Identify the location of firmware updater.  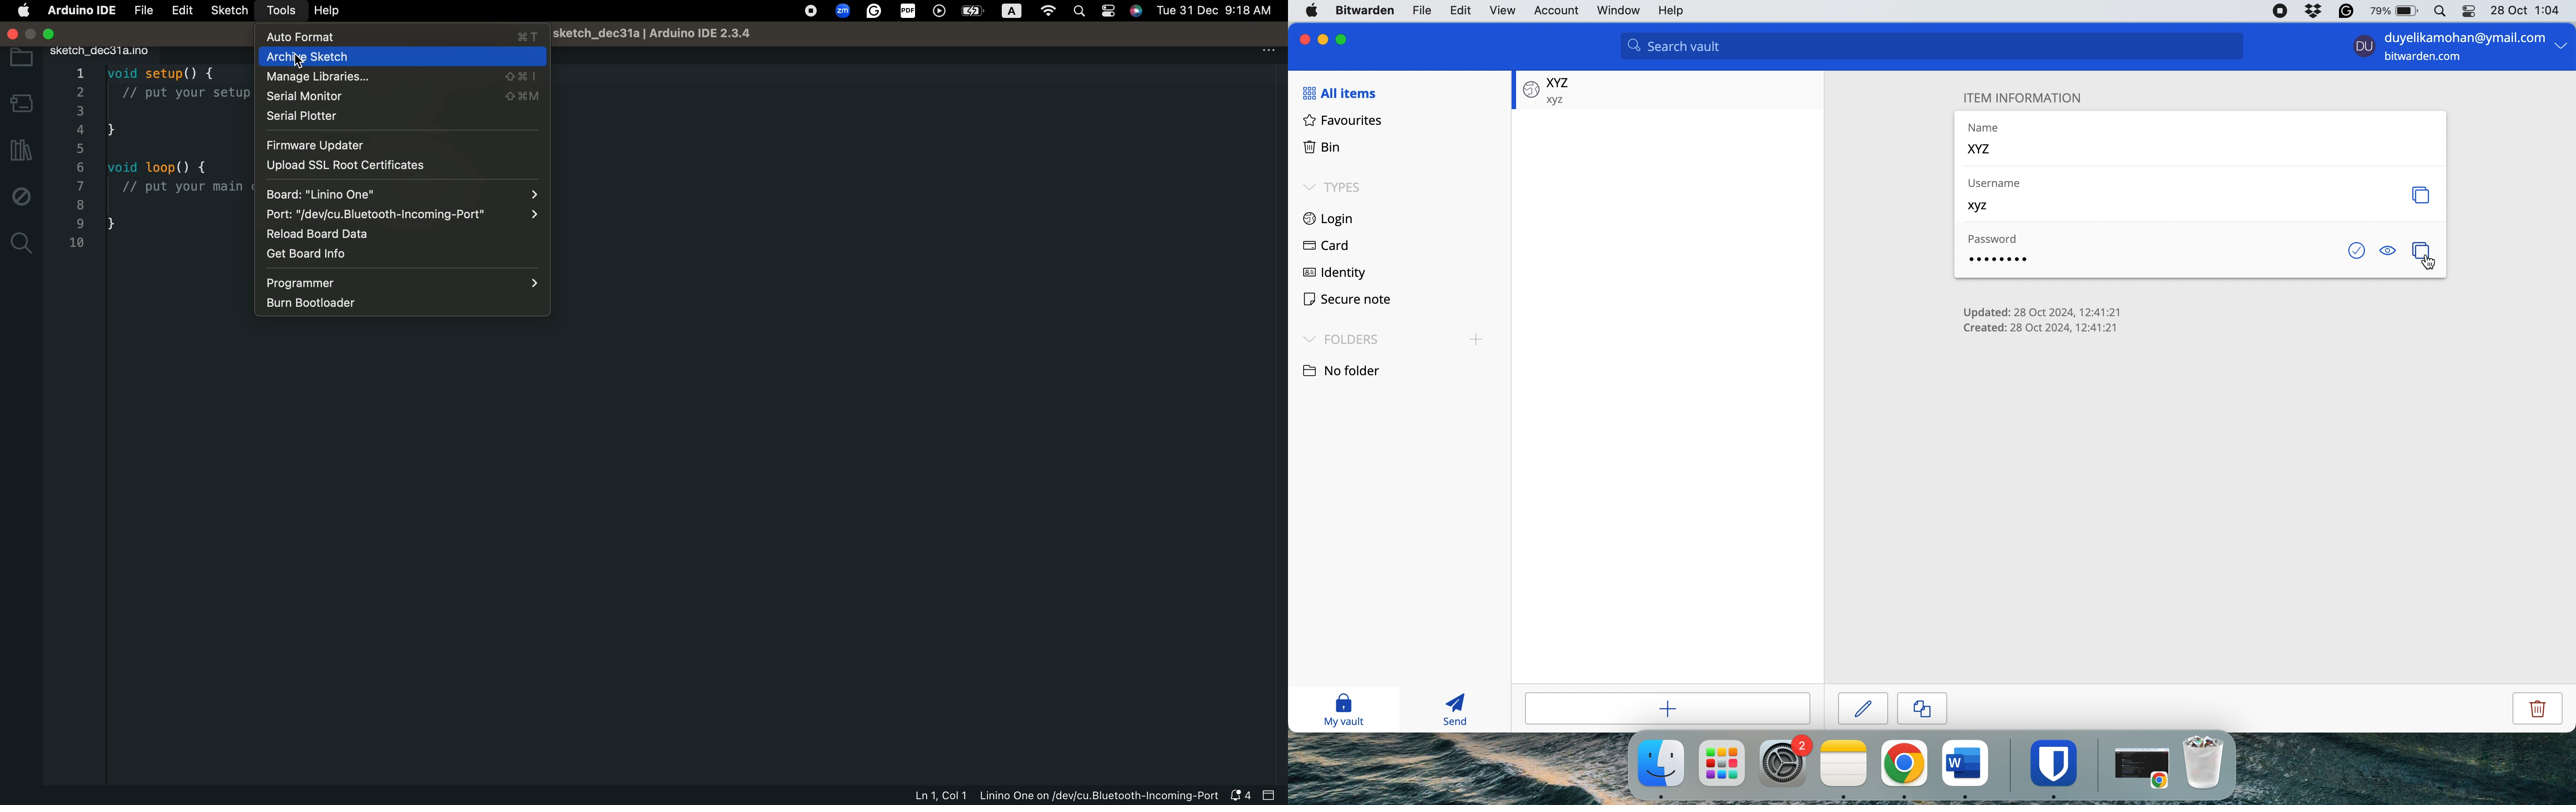
(401, 145).